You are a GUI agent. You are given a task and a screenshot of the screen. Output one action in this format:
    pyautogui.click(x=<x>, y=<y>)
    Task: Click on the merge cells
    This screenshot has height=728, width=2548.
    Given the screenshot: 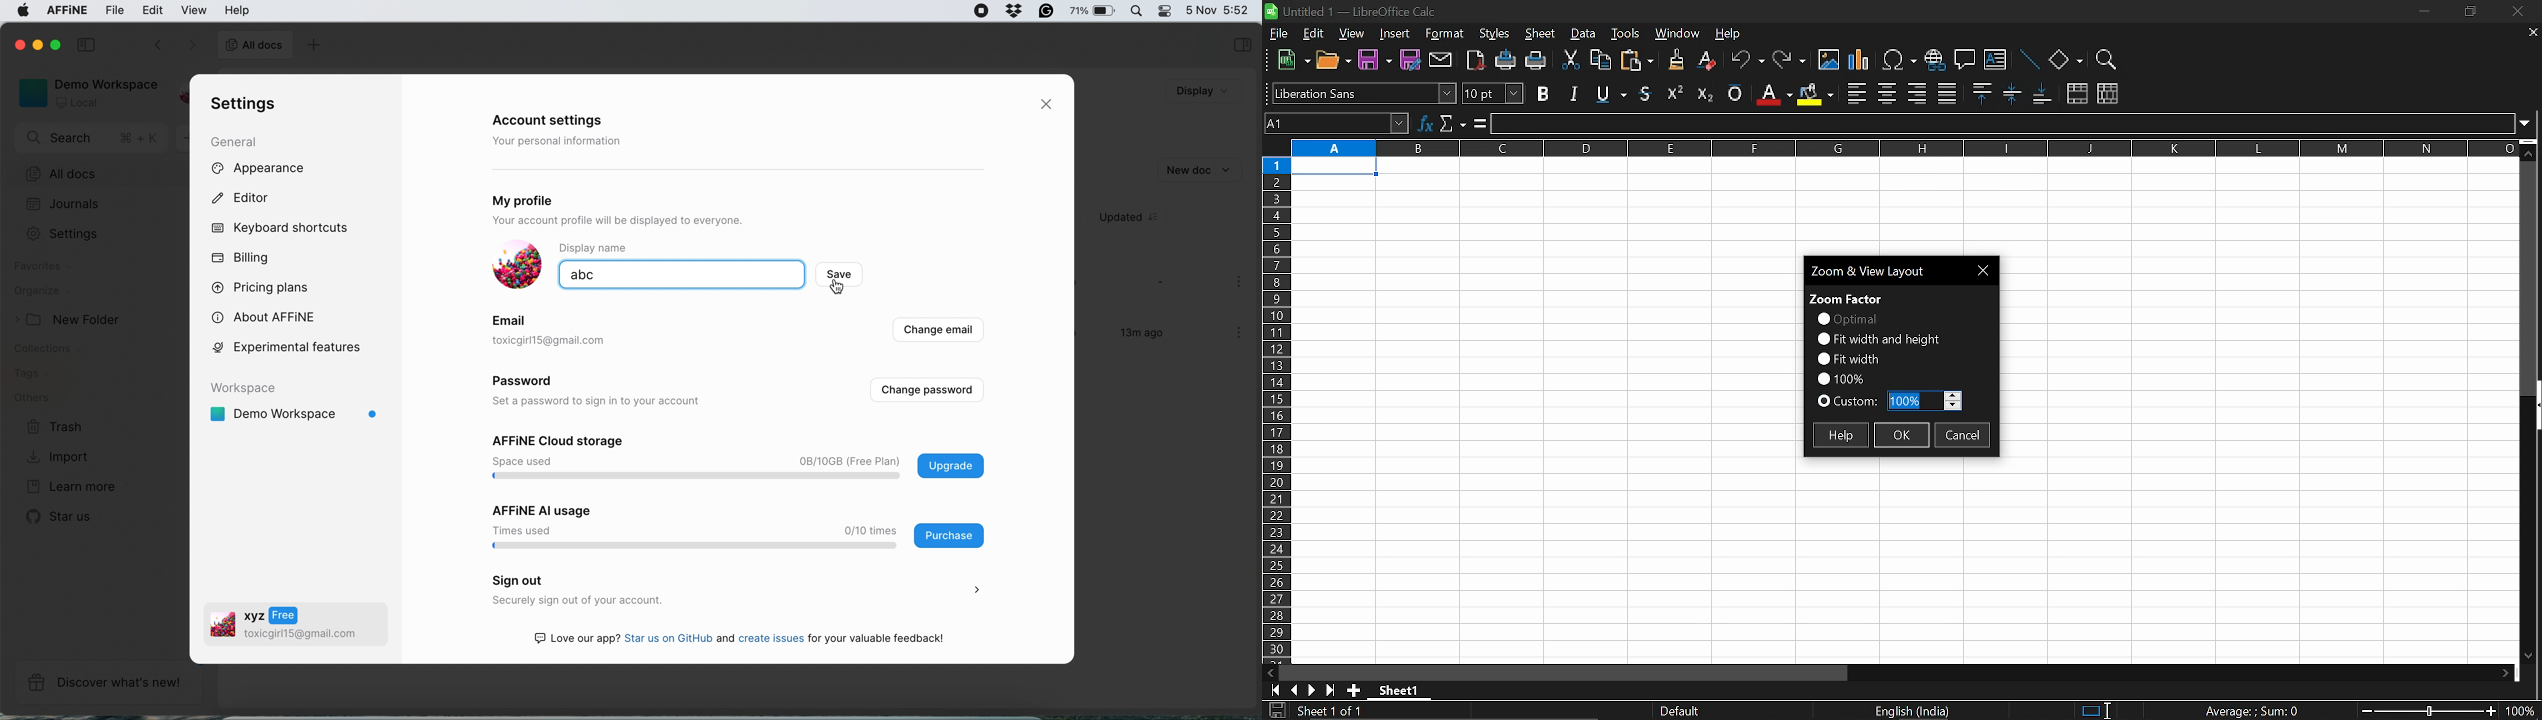 What is the action you would take?
    pyautogui.click(x=2077, y=95)
    